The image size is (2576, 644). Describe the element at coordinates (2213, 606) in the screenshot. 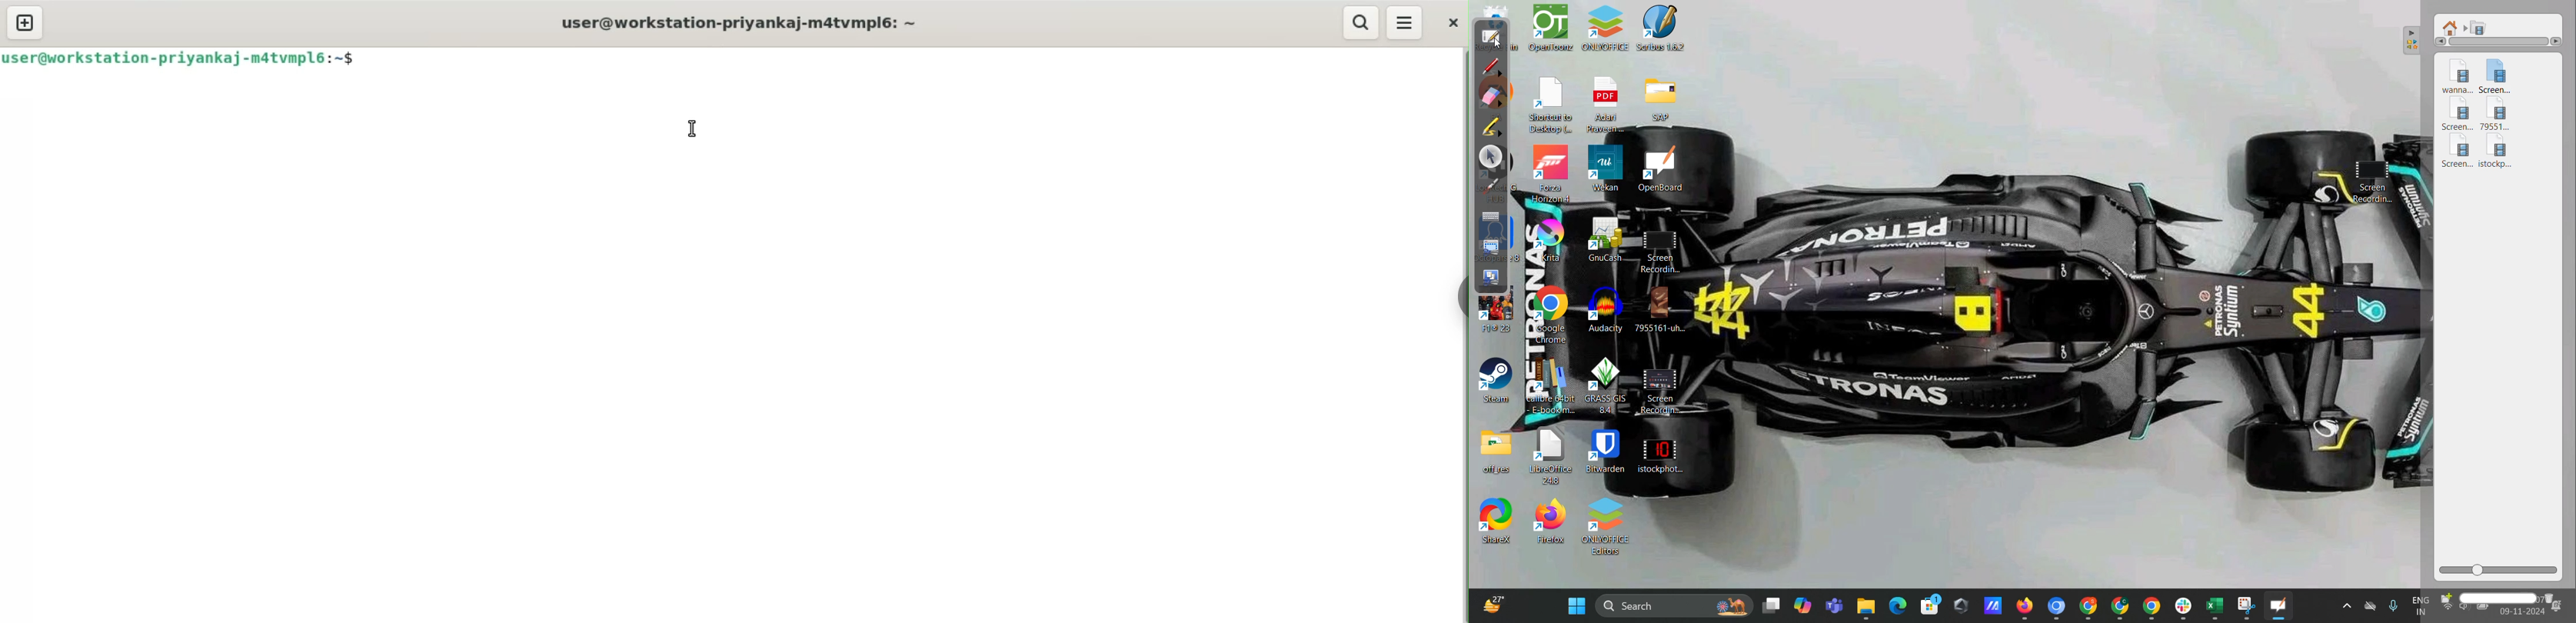

I see `Minimized microsoft excel` at that location.